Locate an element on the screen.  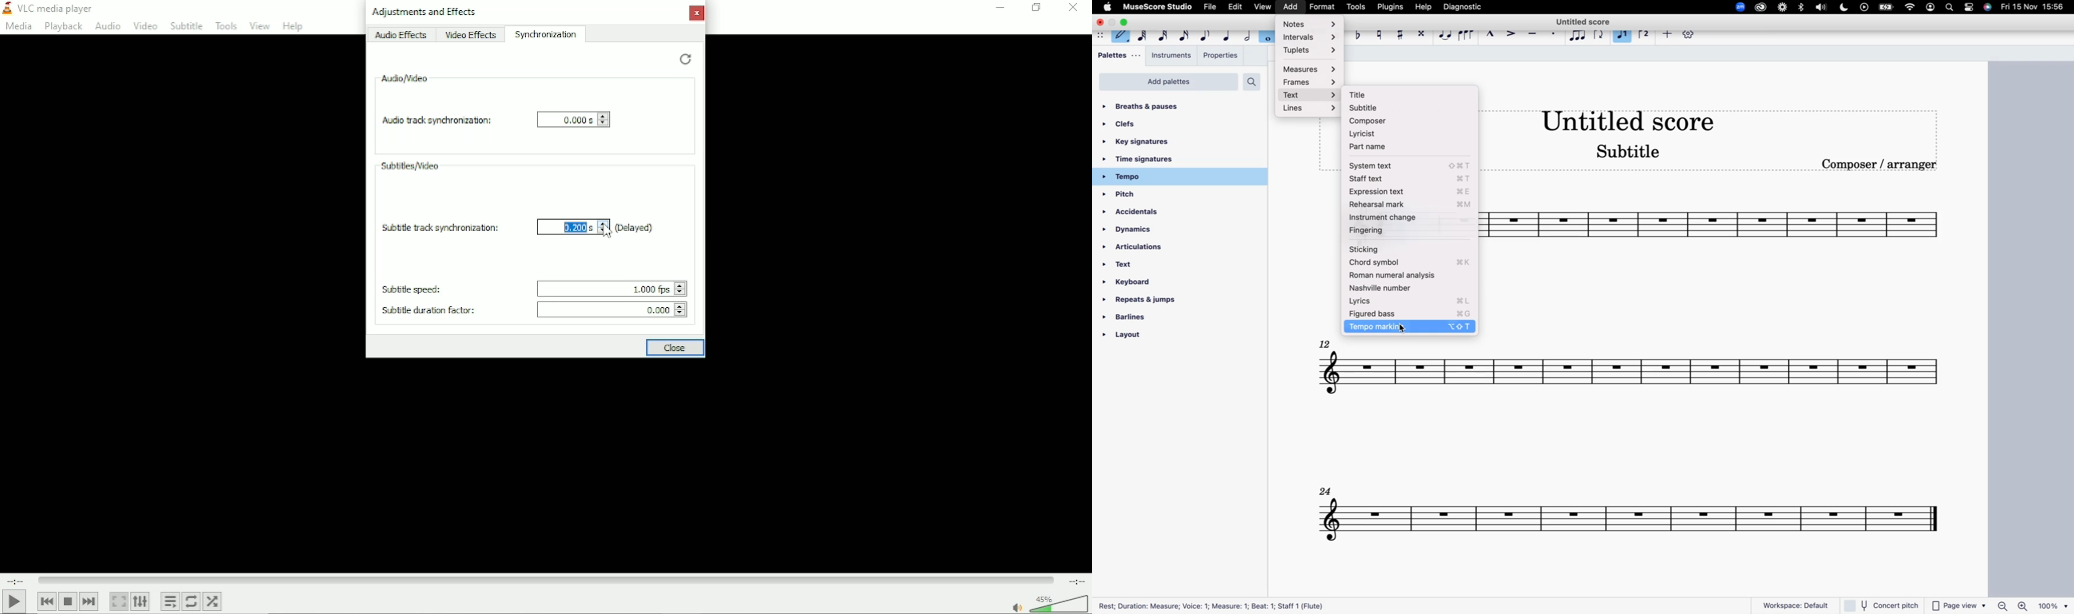
keyboard is located at coordinates (1150, 283).